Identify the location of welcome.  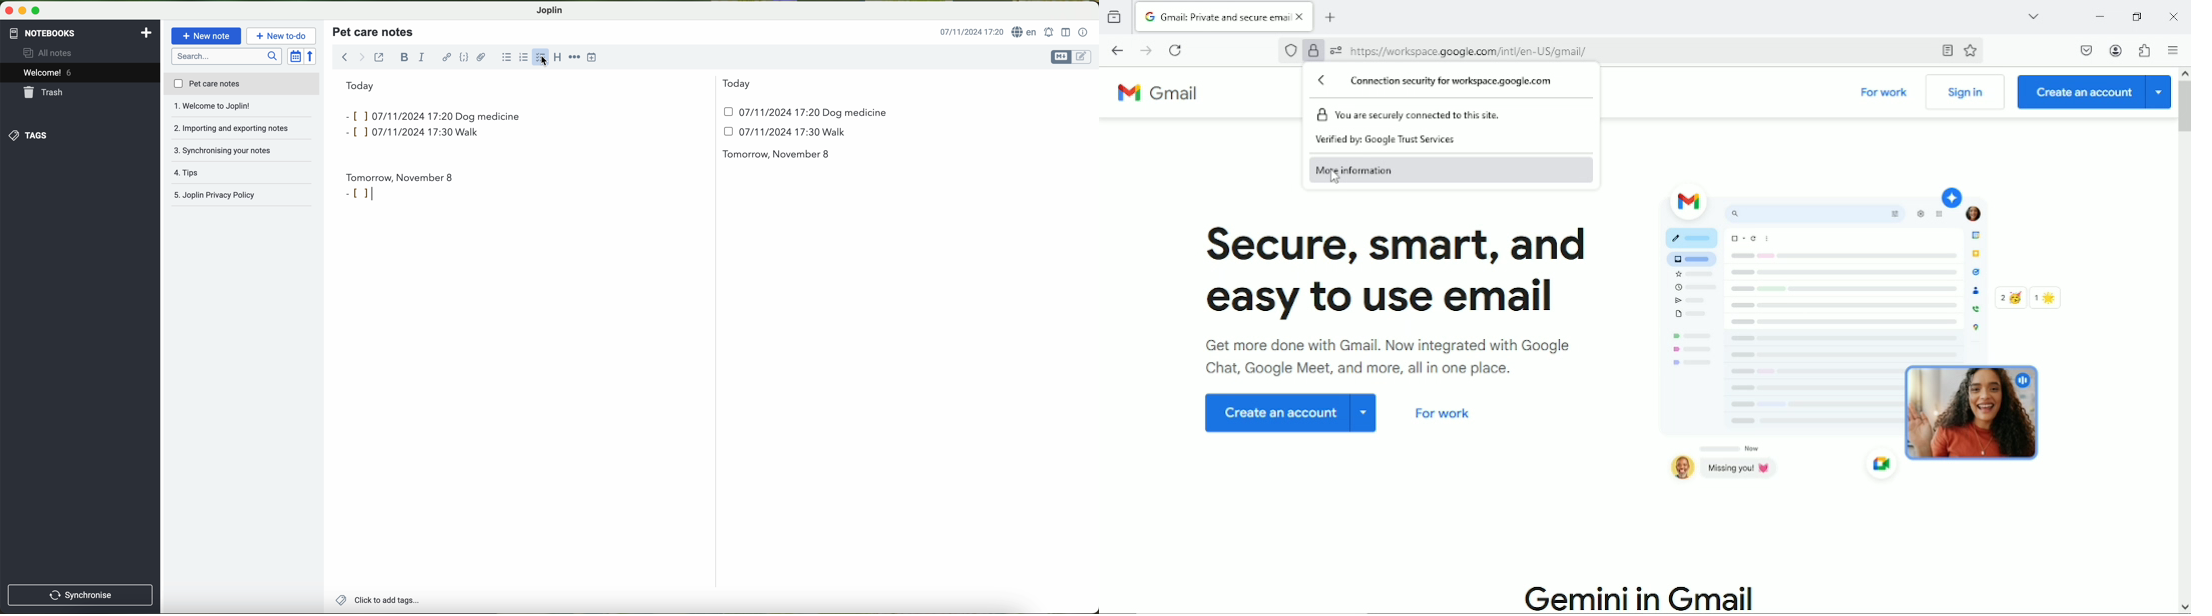
(80, 74).